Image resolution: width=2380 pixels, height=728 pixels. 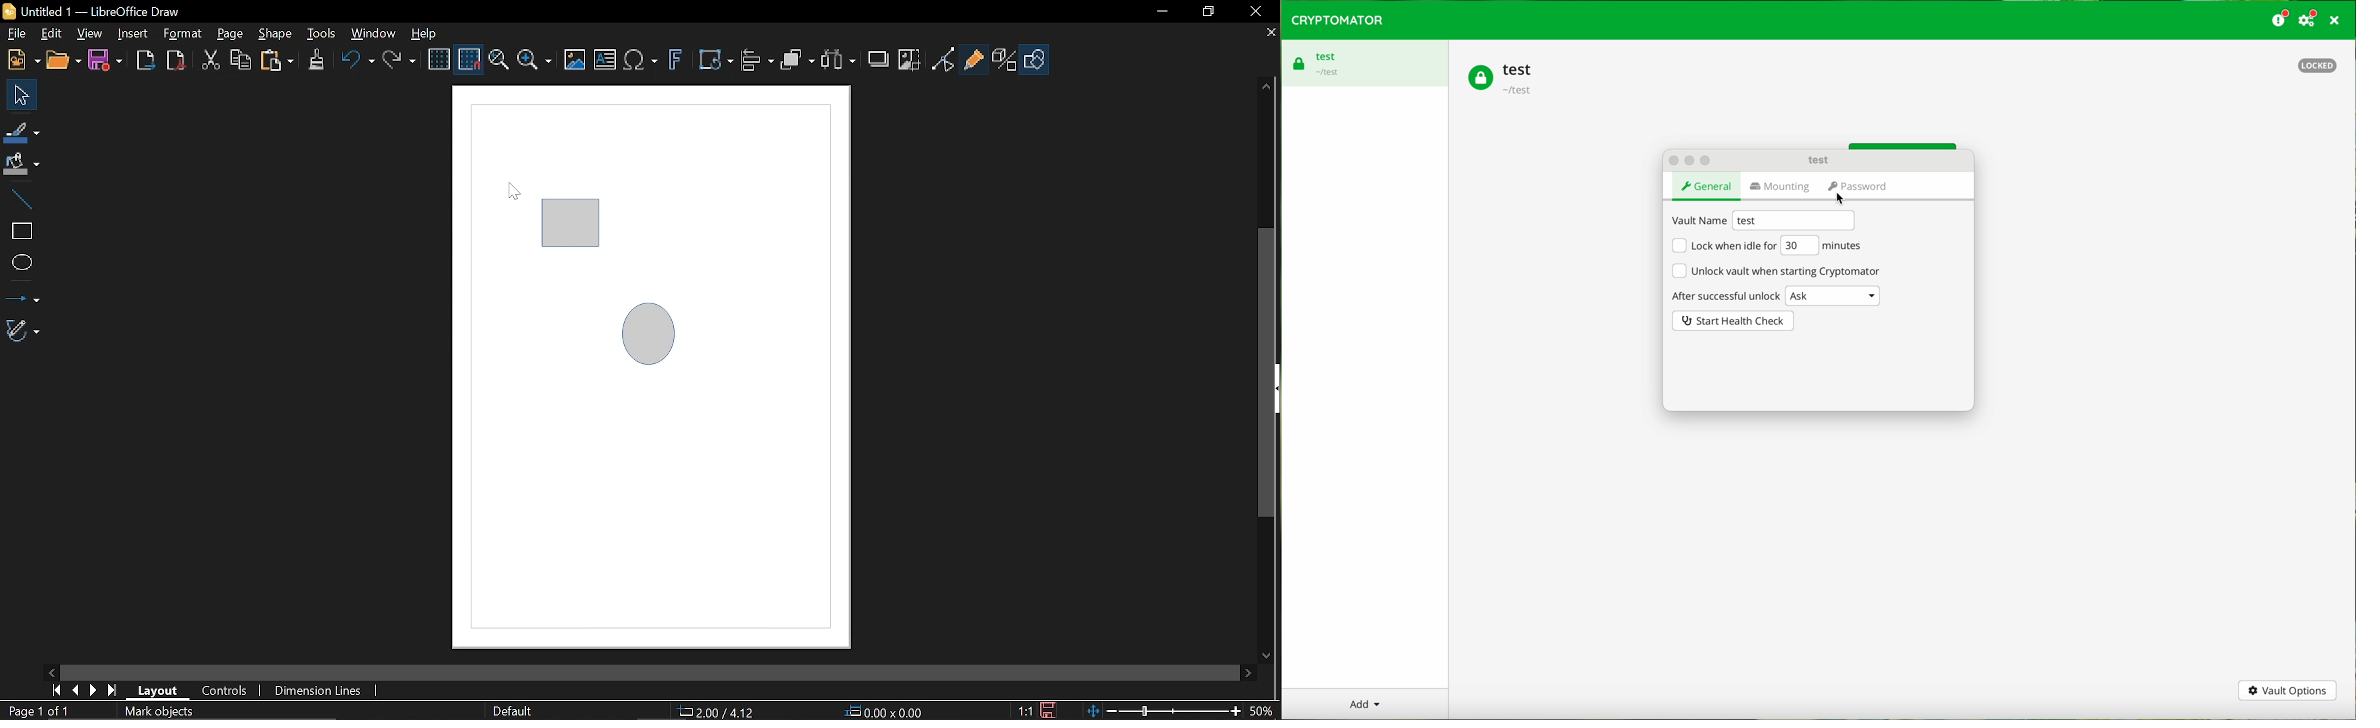 I want to click on Save, so click(x=108, y=61).